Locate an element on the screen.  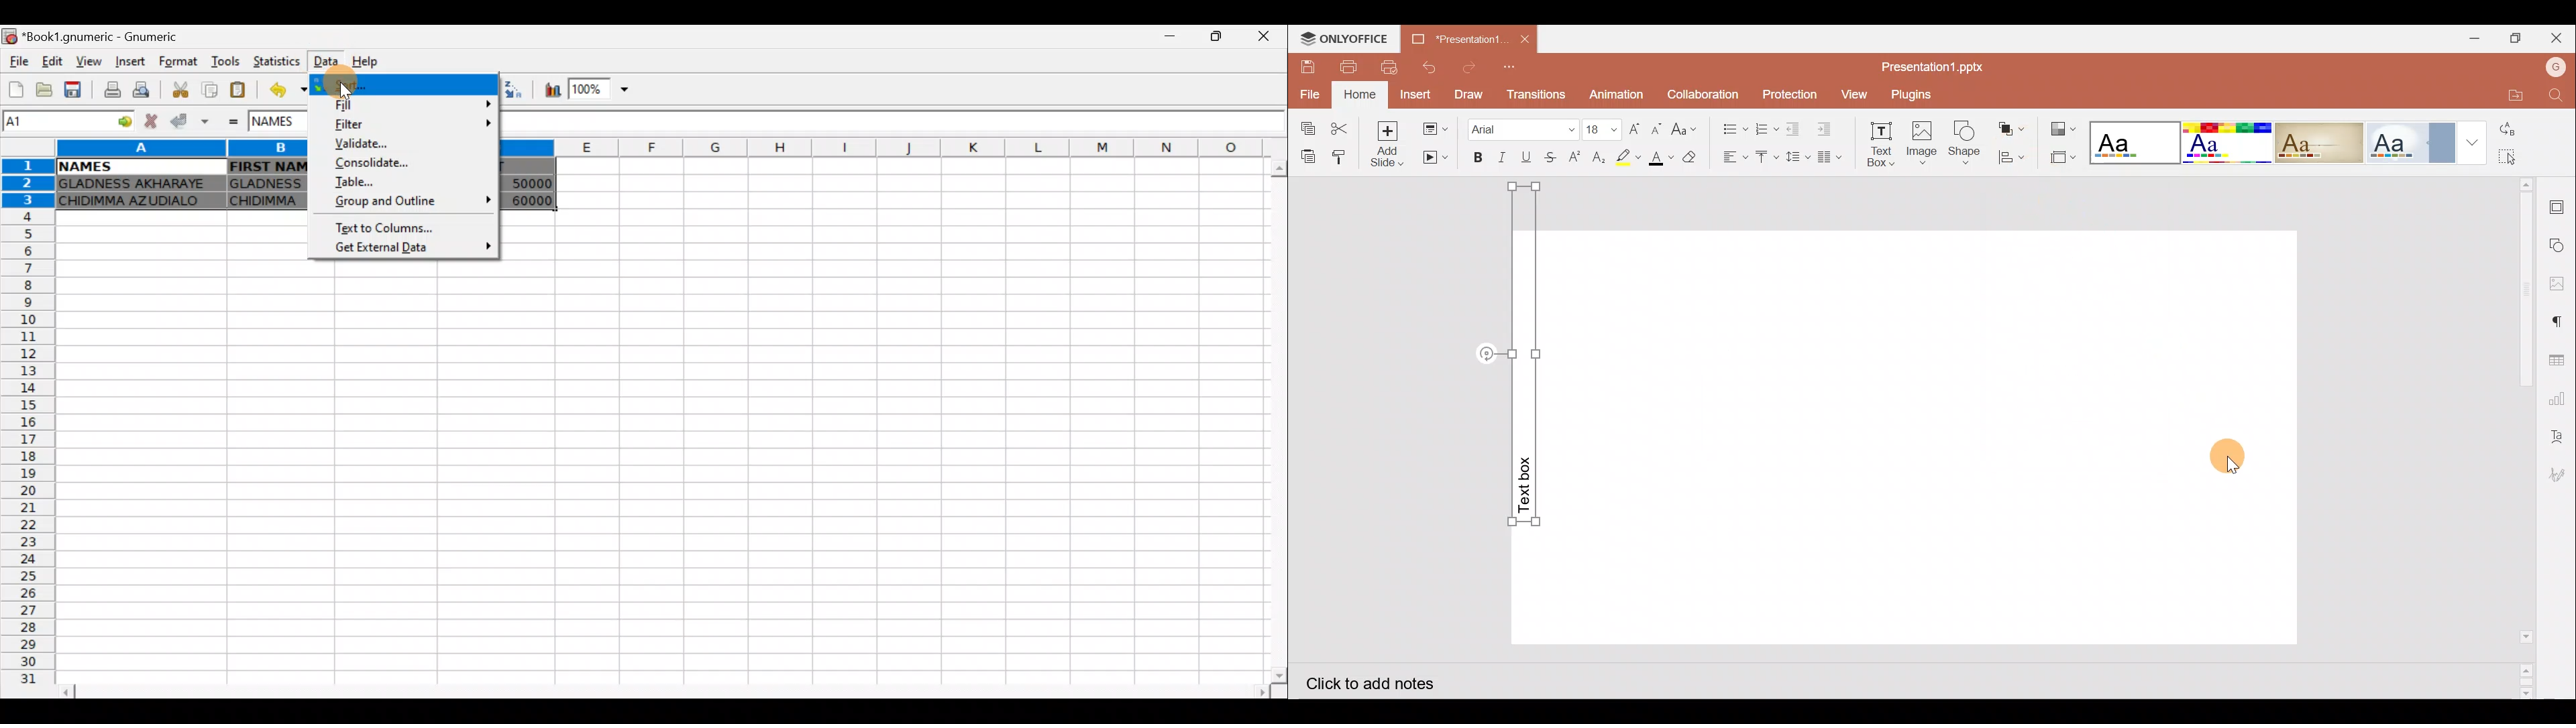
Rows is located at coordinates (25, 429).